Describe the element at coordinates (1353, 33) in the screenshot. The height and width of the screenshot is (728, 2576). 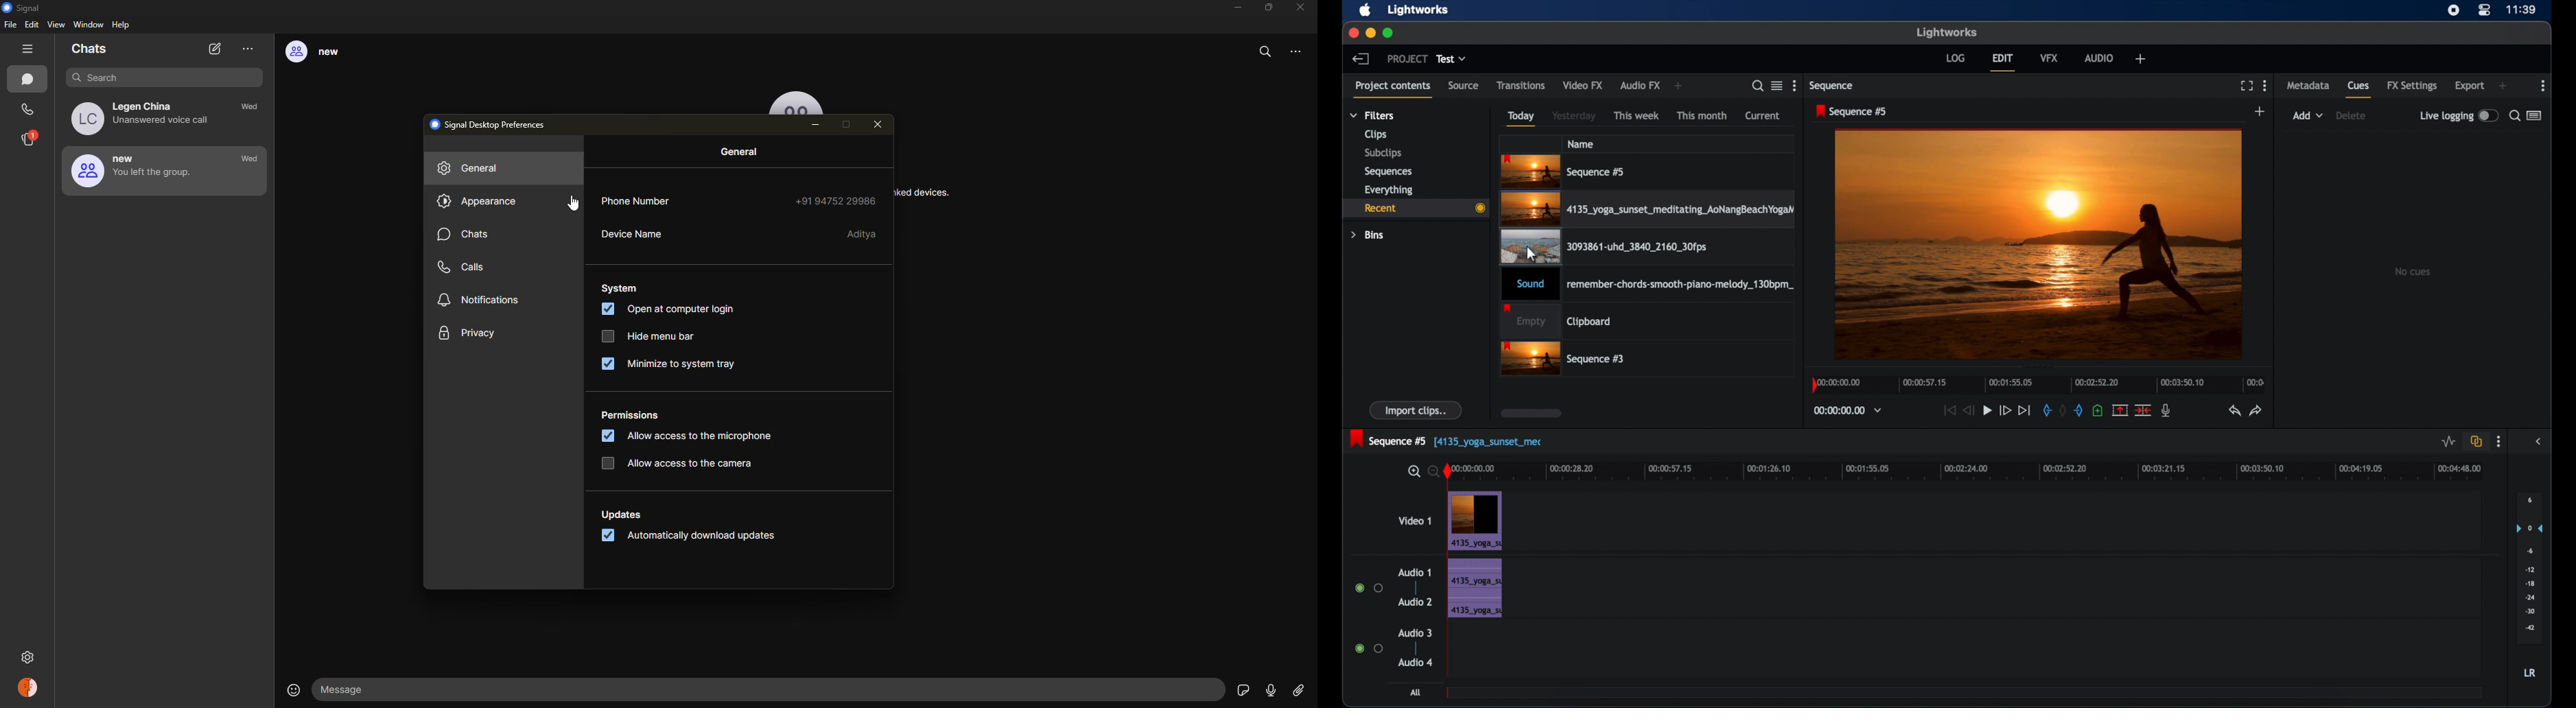
I see `close` at that location.